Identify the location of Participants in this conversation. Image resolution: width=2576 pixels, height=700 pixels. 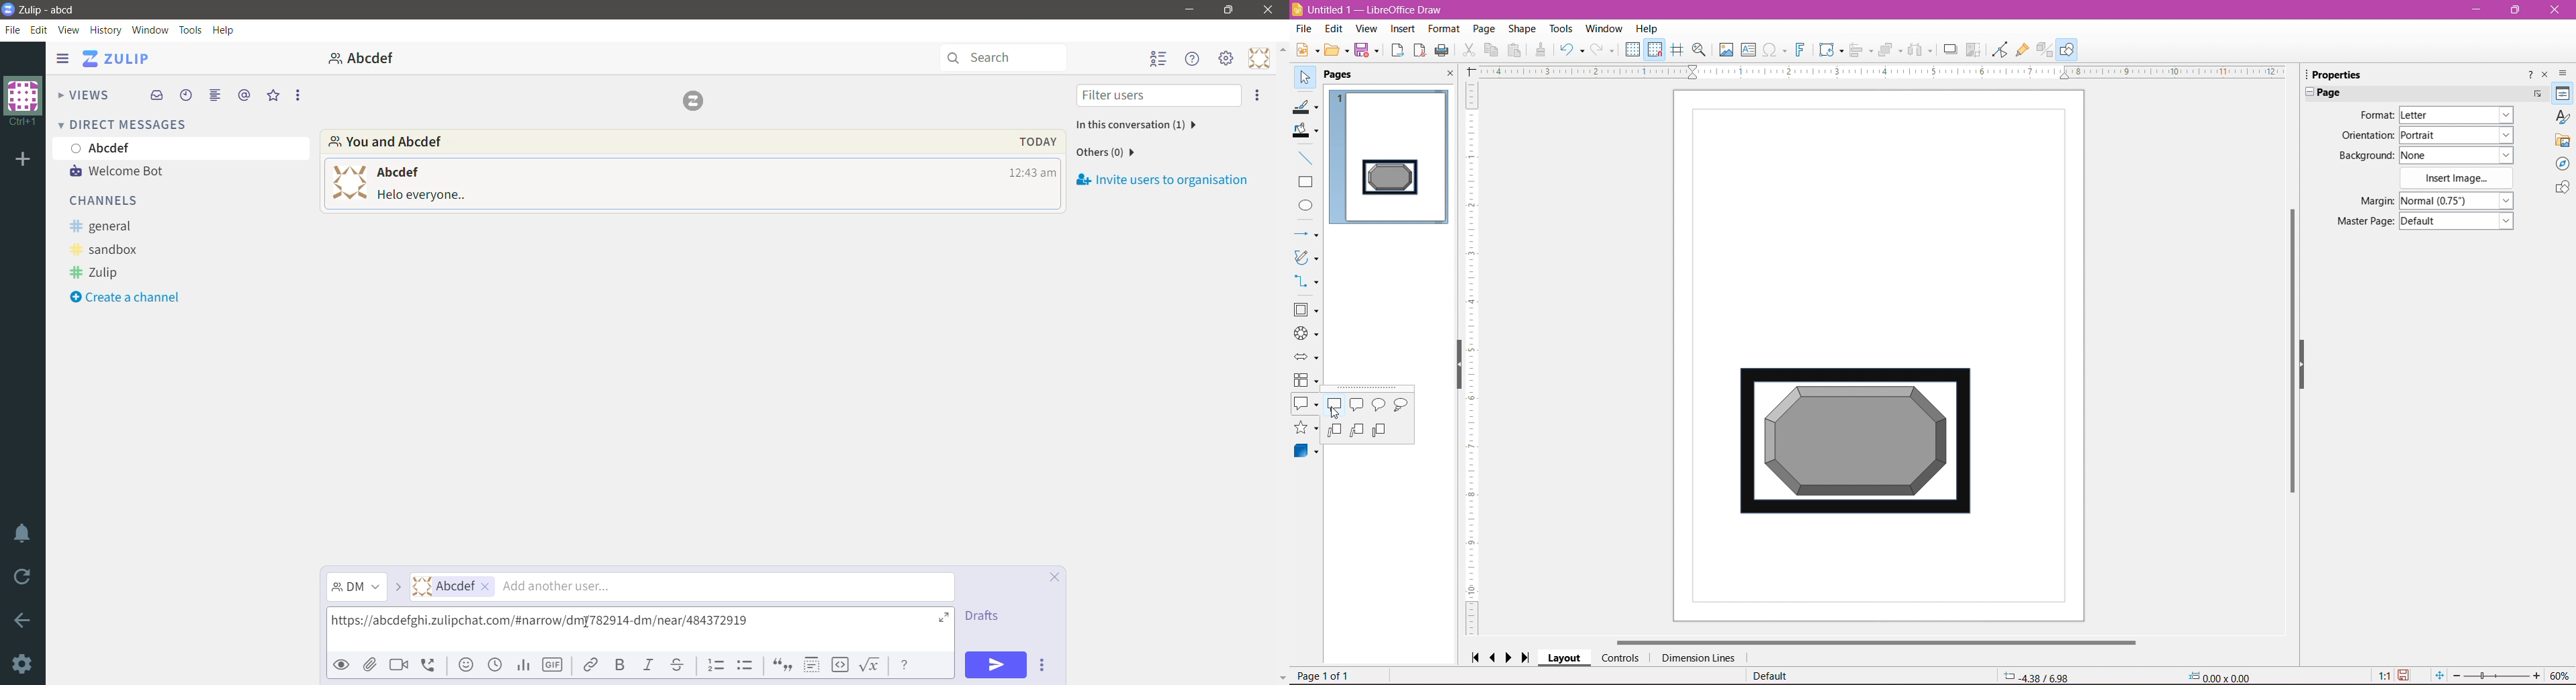
(1134, 125).